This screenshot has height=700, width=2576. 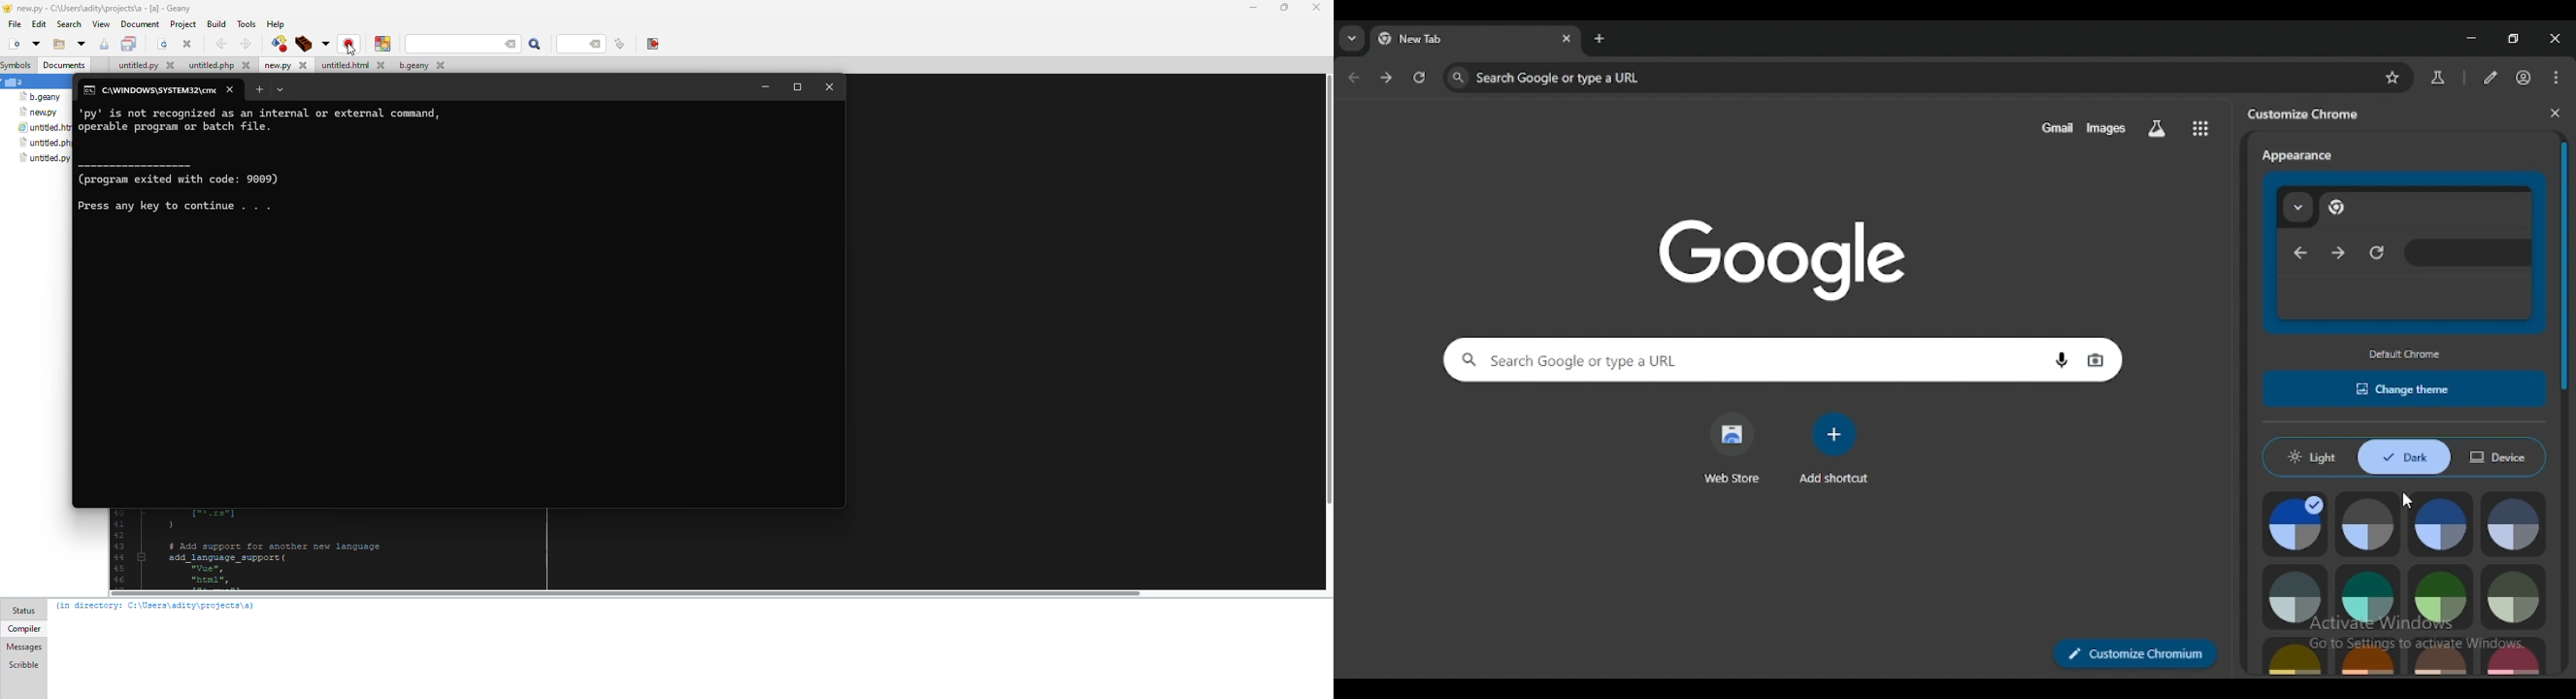 I want to click on maximize, so click(x=2516, y=40).